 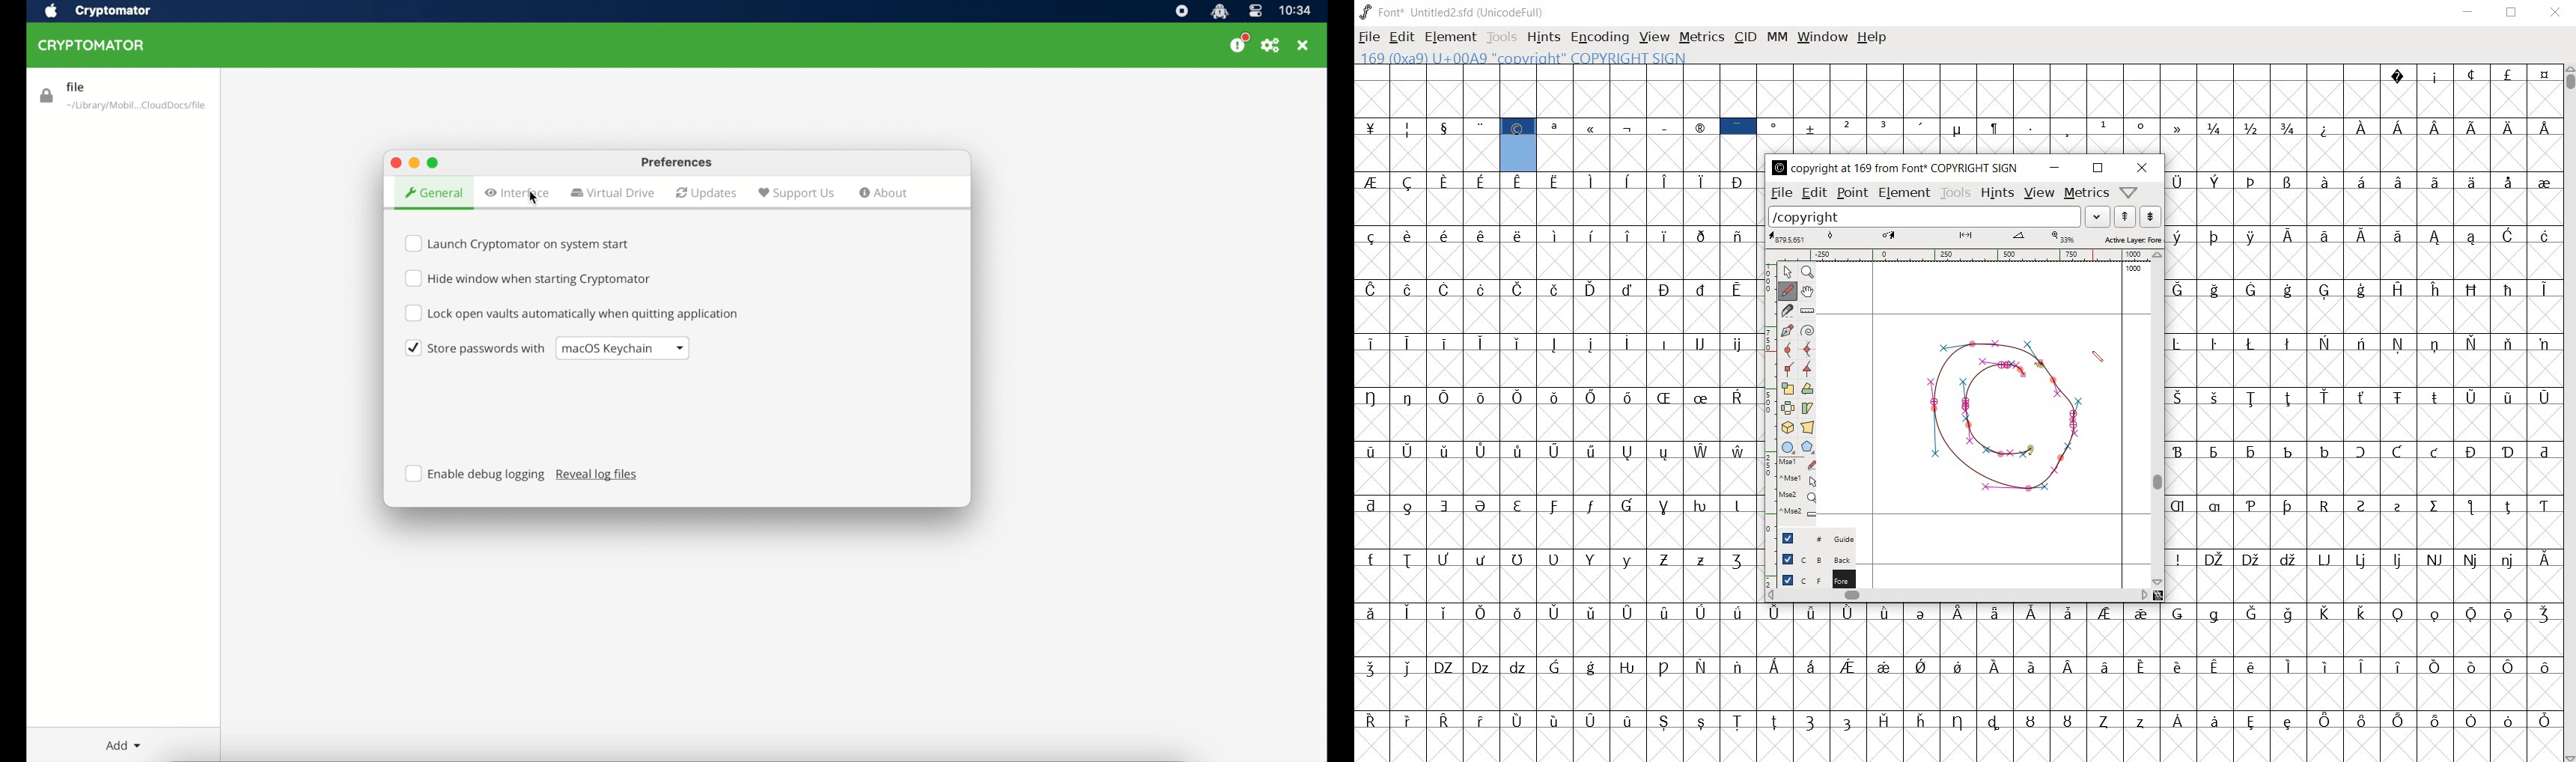 What do you see at coordinates (1654, 38) in the screenshot?
I see `view` at bounding box center [1654, 38].